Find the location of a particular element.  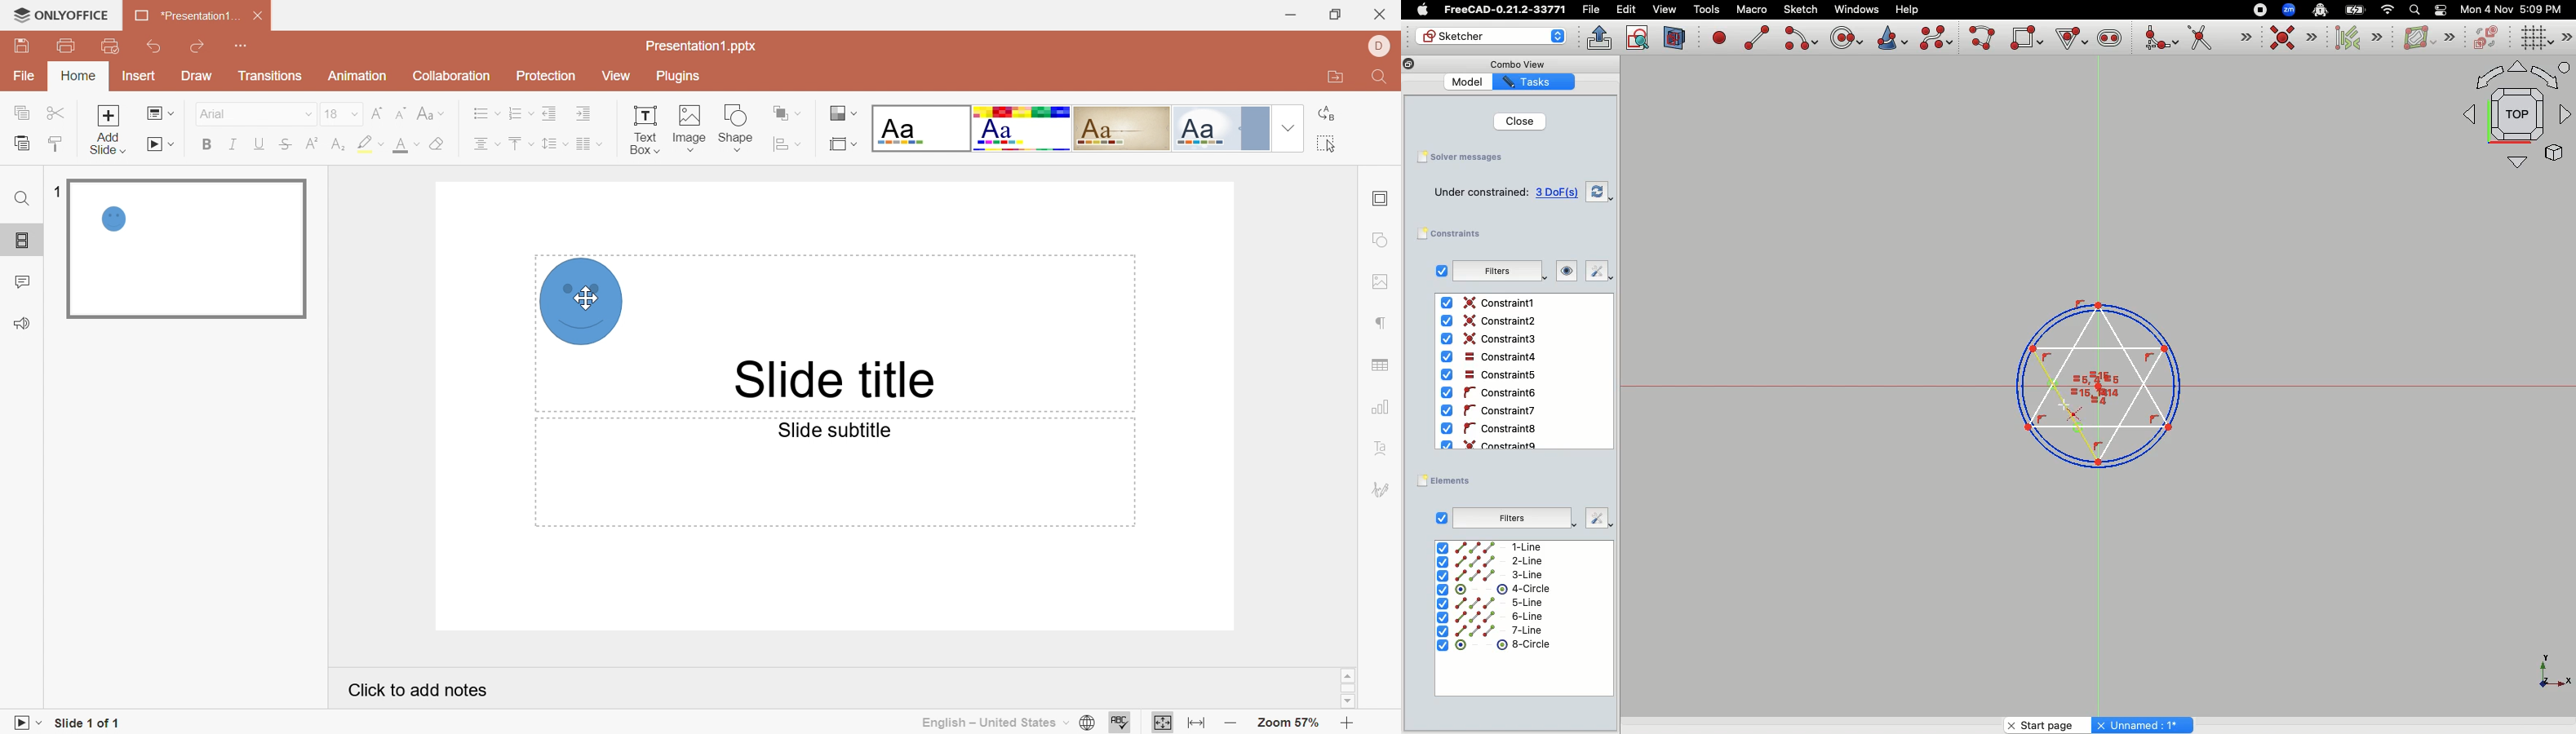

Filters is located at coordinates (1497, 271).